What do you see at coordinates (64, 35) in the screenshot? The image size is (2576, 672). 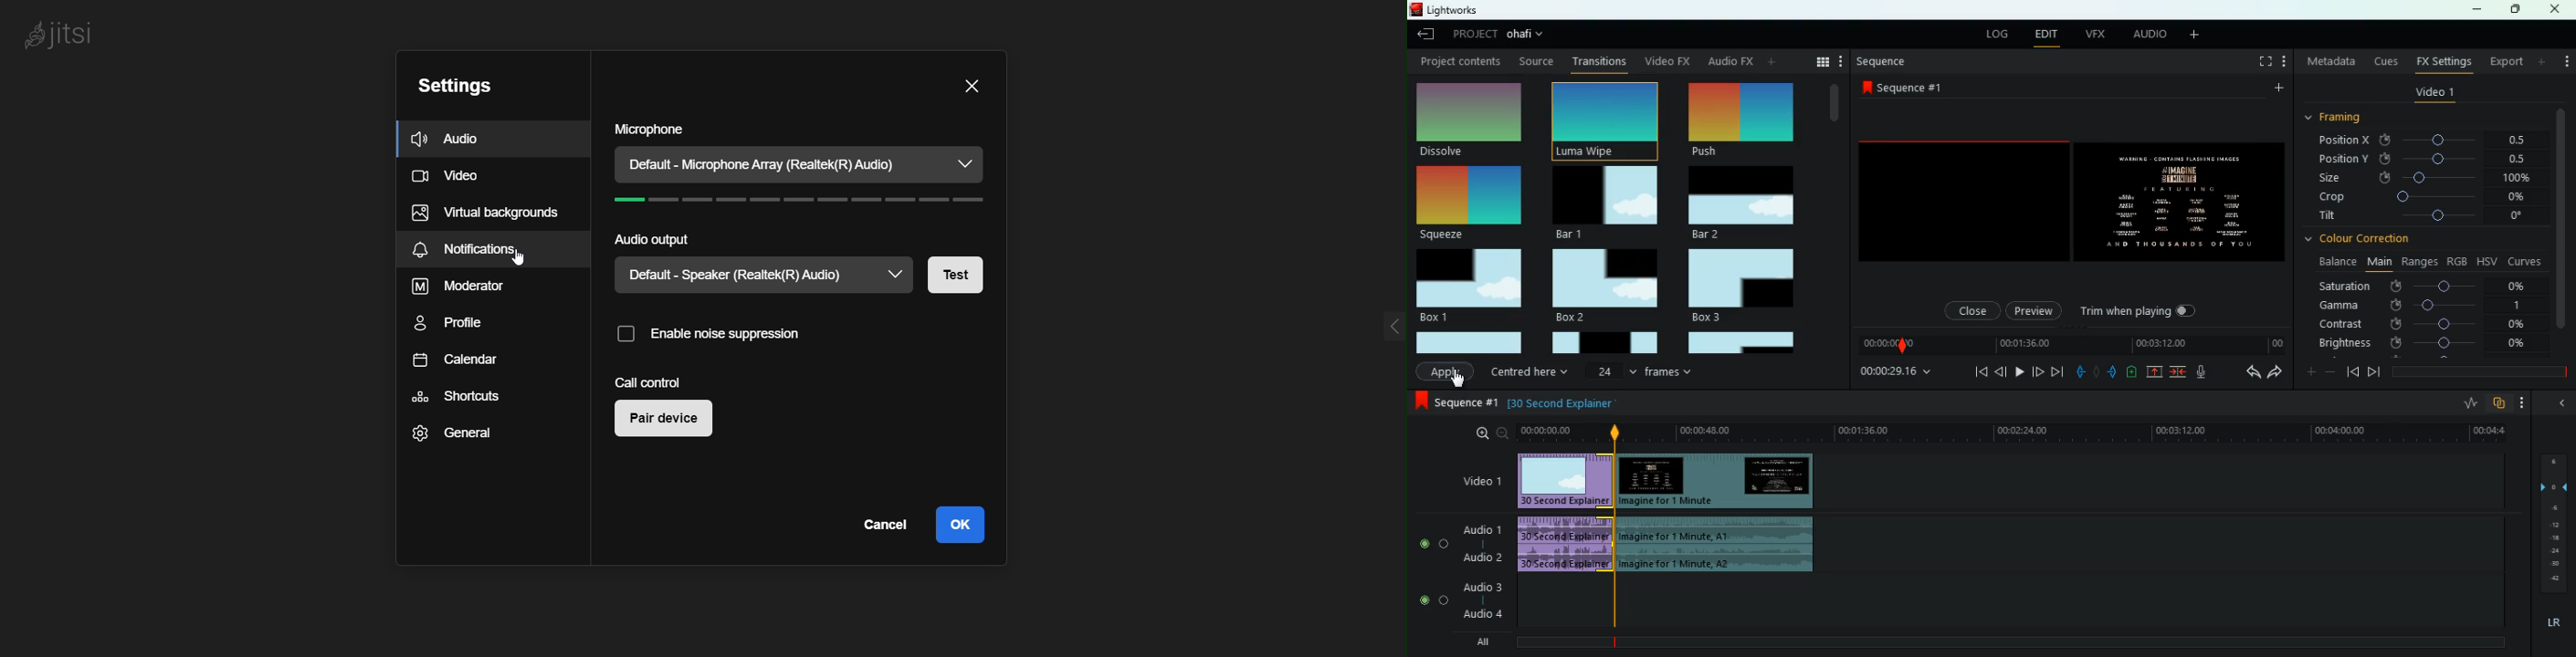 I see `logo` at bounding box center [64, 35].